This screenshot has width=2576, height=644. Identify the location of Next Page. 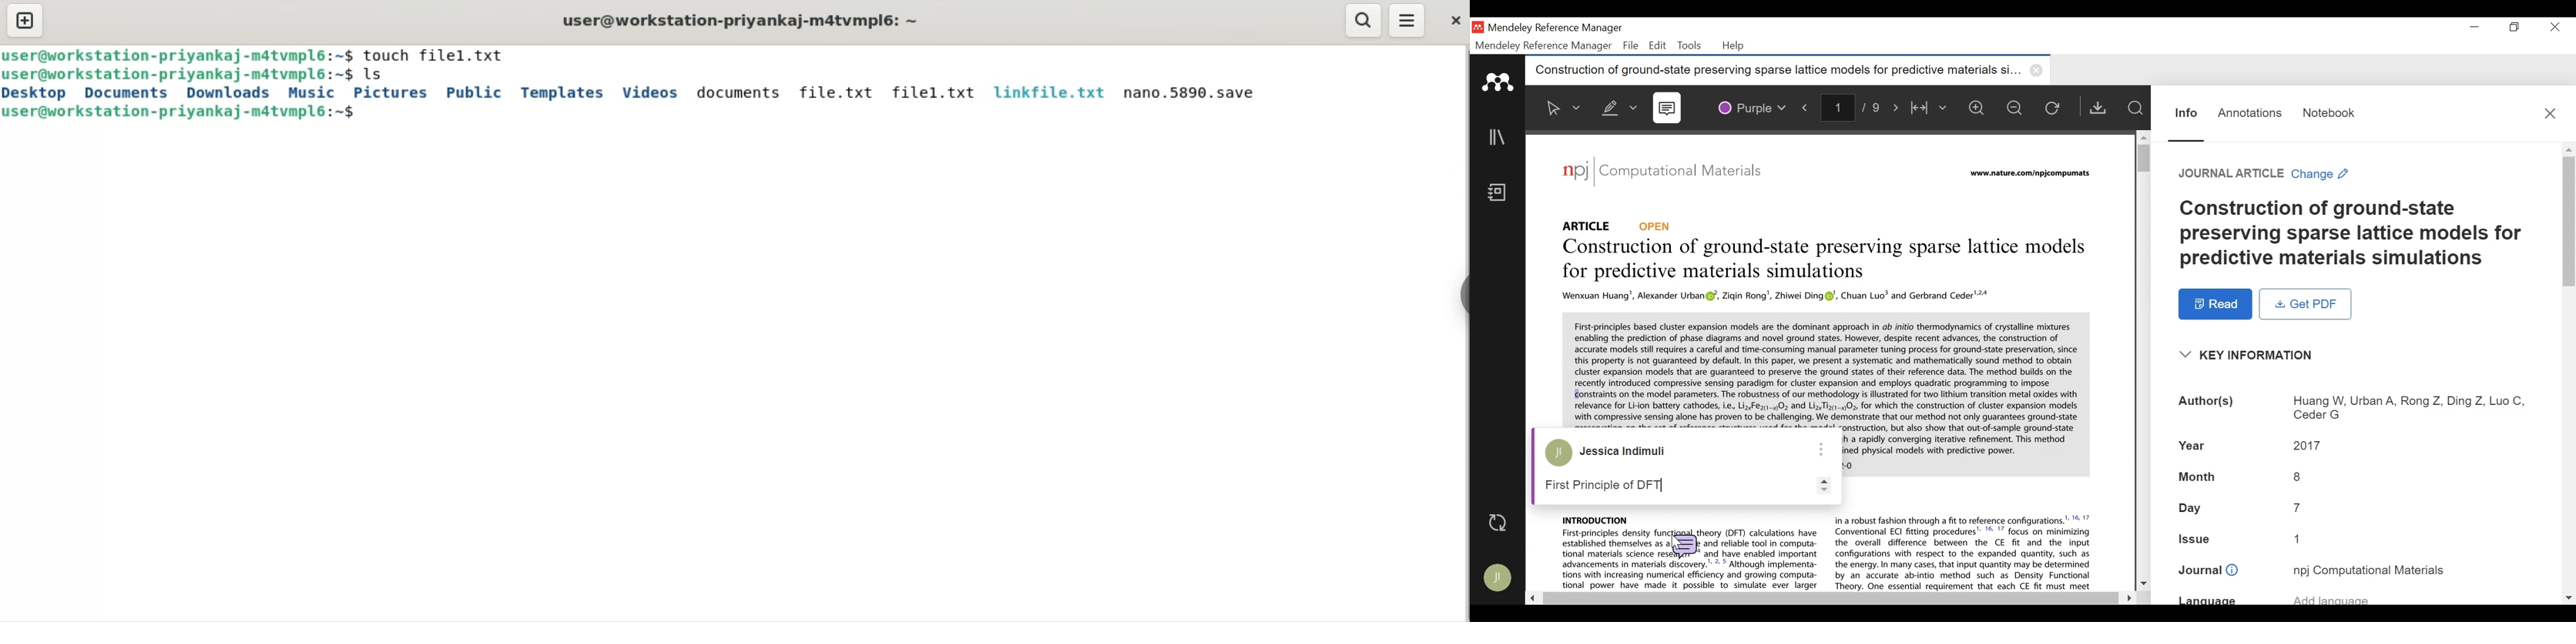
(1897, 108).